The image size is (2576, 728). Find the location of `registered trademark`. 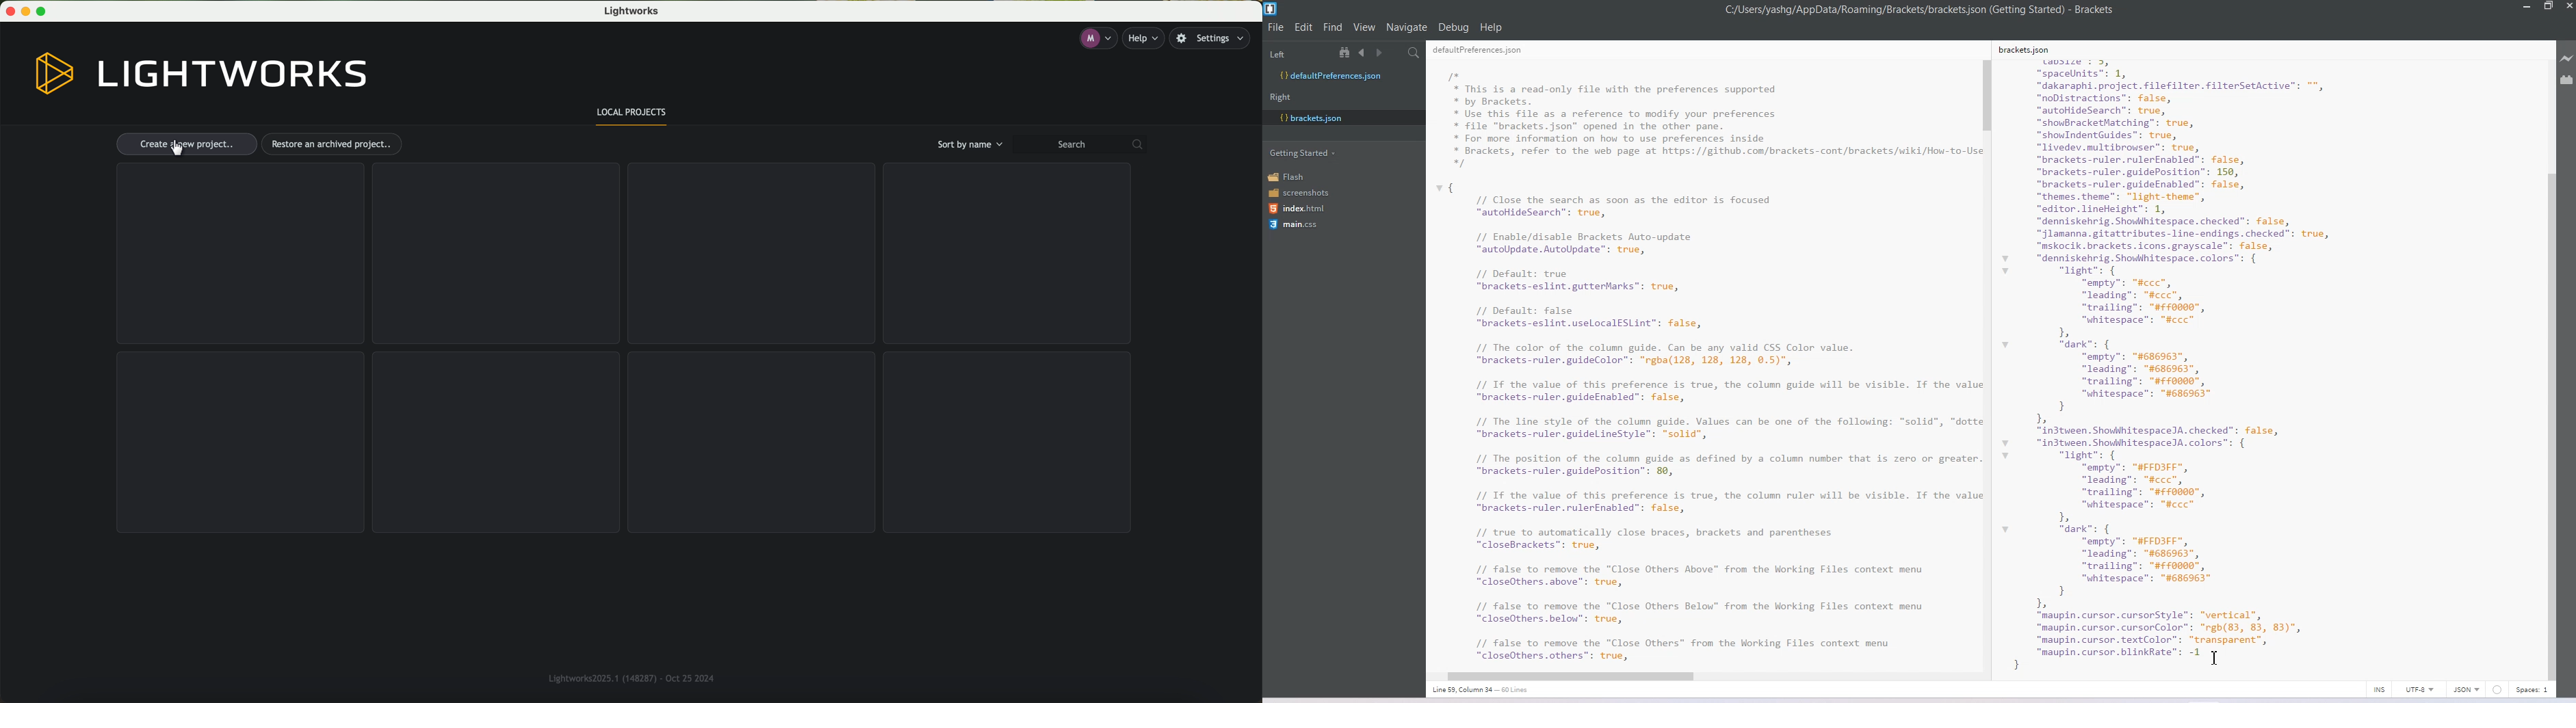

registered trademark is located at coordinates (628, 676).